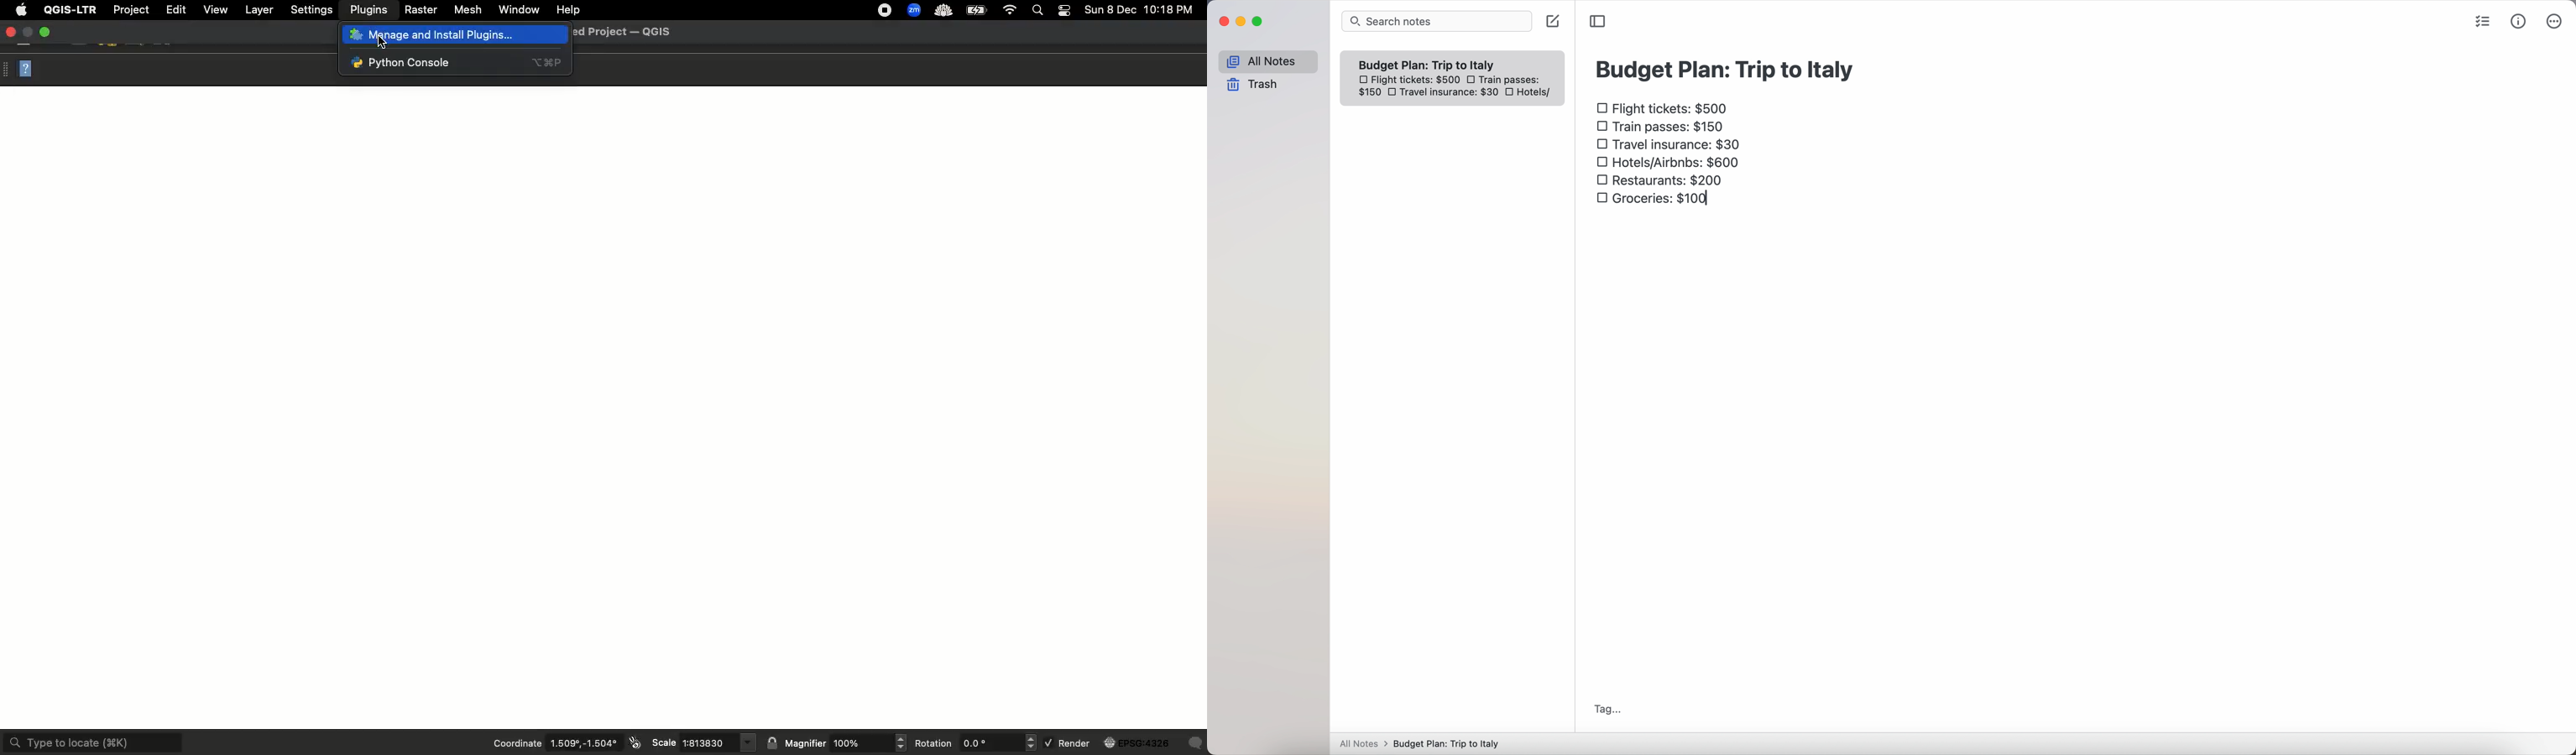 The width and height of the screenshot is (2576, 756). Describe the element at coordinates (1647, 199) in the screenshot. I see `groceries: $100 checkbox` at that location.